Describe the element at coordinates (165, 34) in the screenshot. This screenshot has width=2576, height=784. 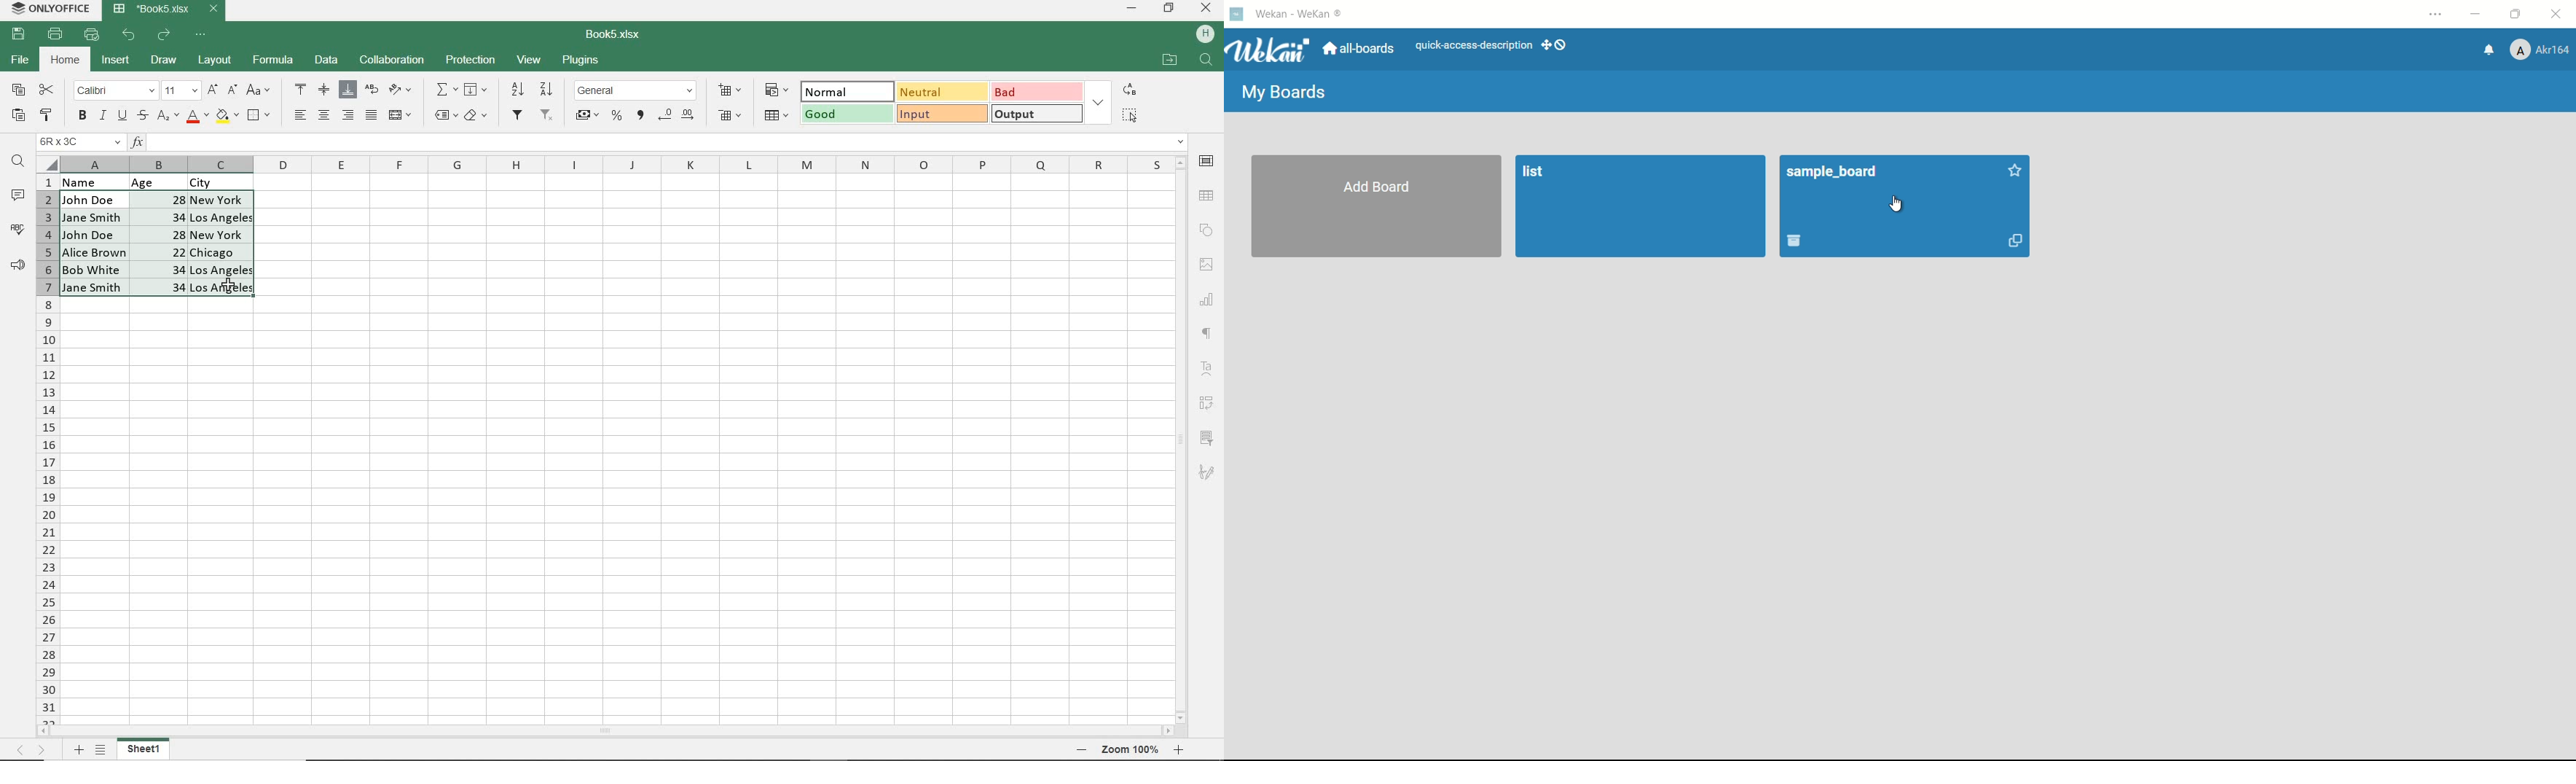
I see `REDO` at that location.